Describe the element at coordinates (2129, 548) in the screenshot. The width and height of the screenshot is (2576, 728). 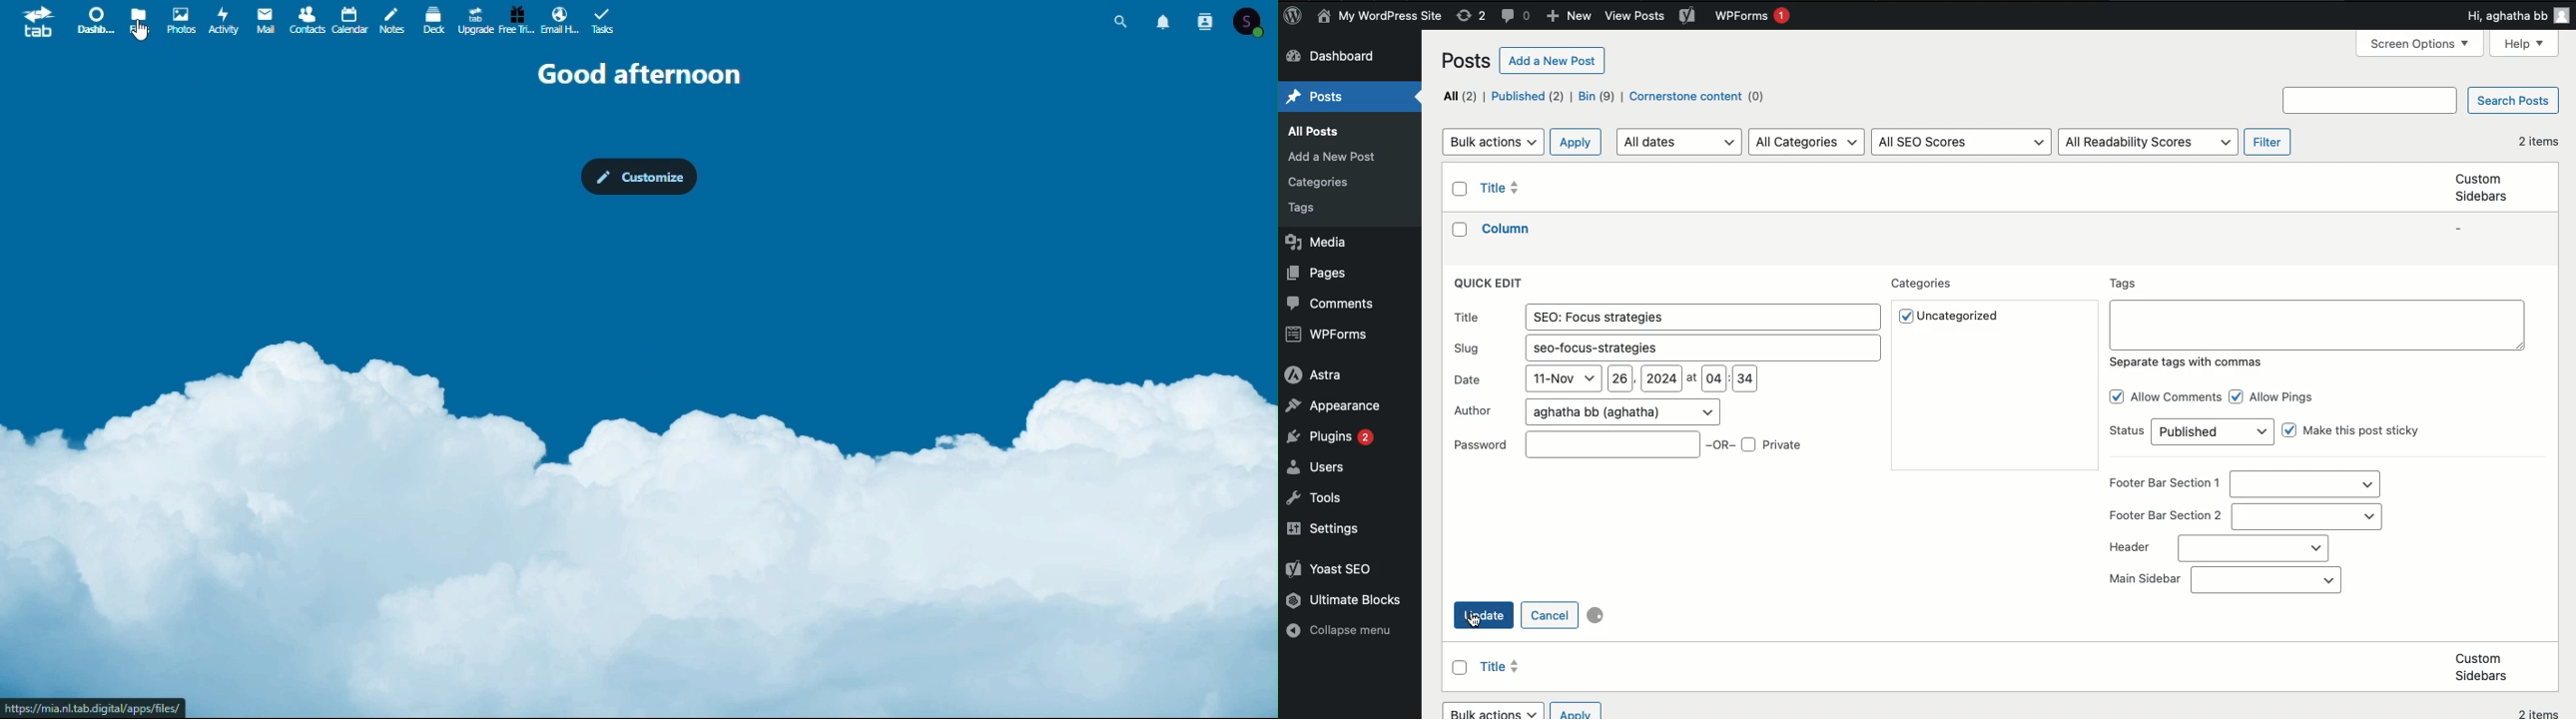
I see `Header` at that location.